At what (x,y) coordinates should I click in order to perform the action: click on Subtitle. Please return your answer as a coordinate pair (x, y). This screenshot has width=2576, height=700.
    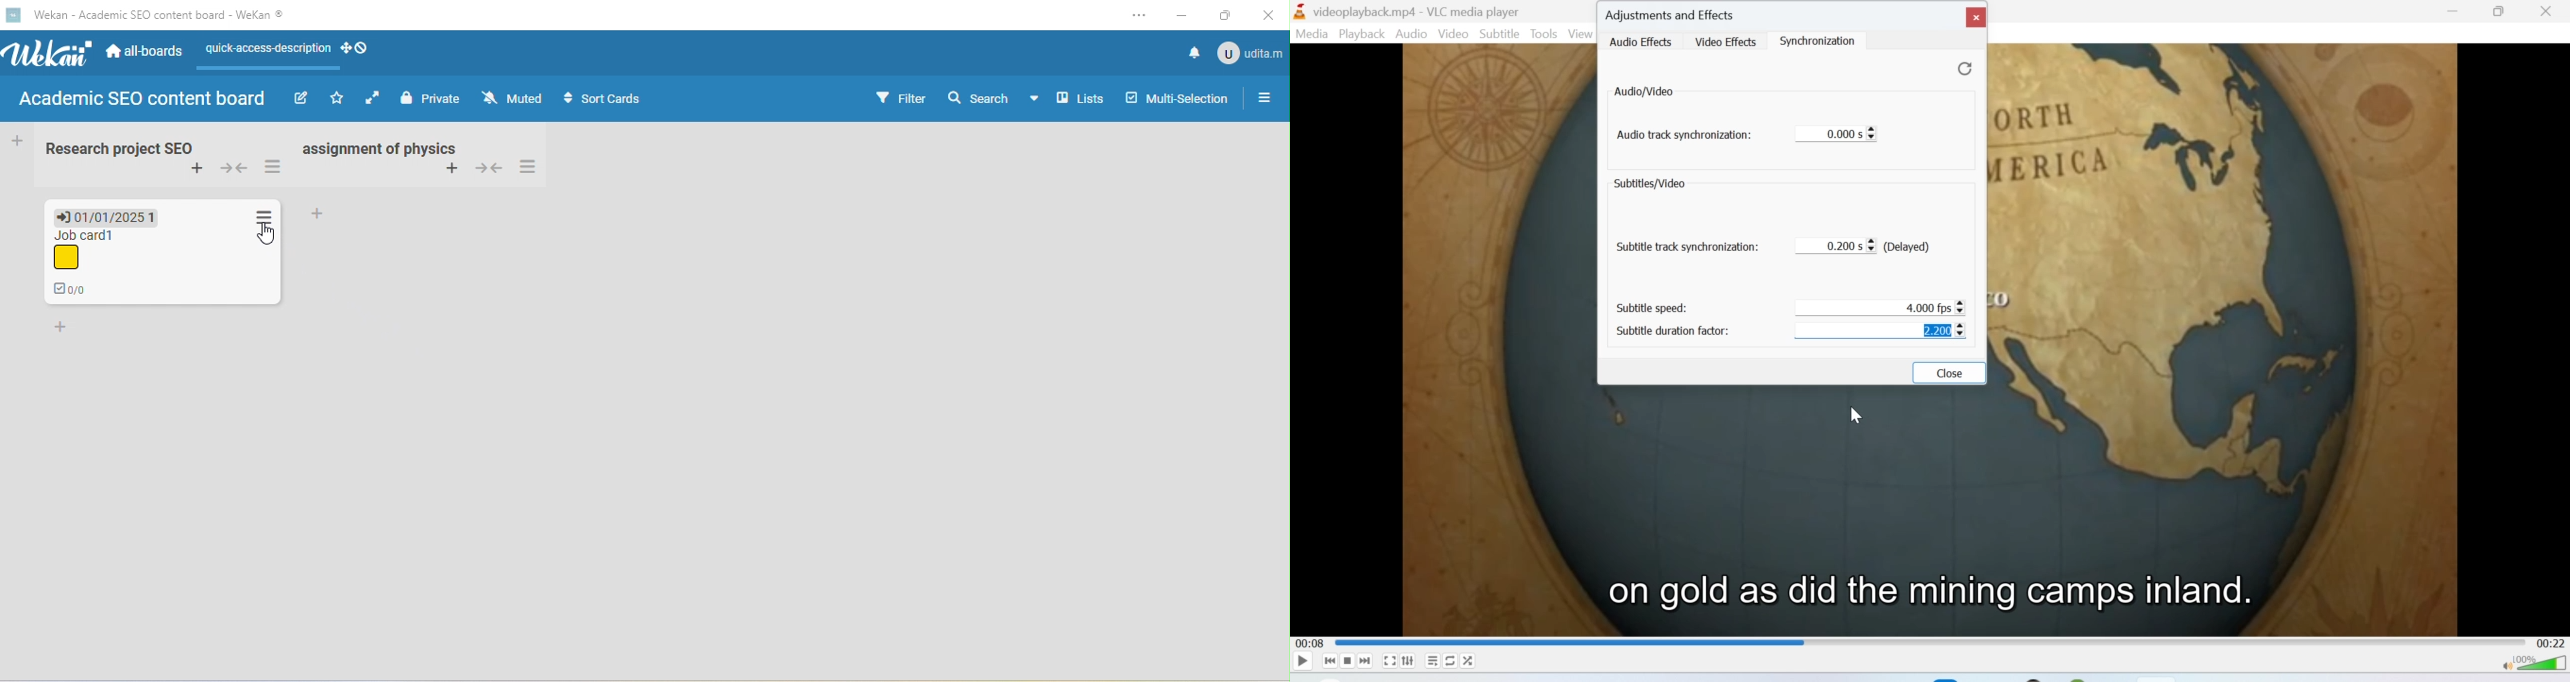
    Looking at the image, I should click on (1500, 33).